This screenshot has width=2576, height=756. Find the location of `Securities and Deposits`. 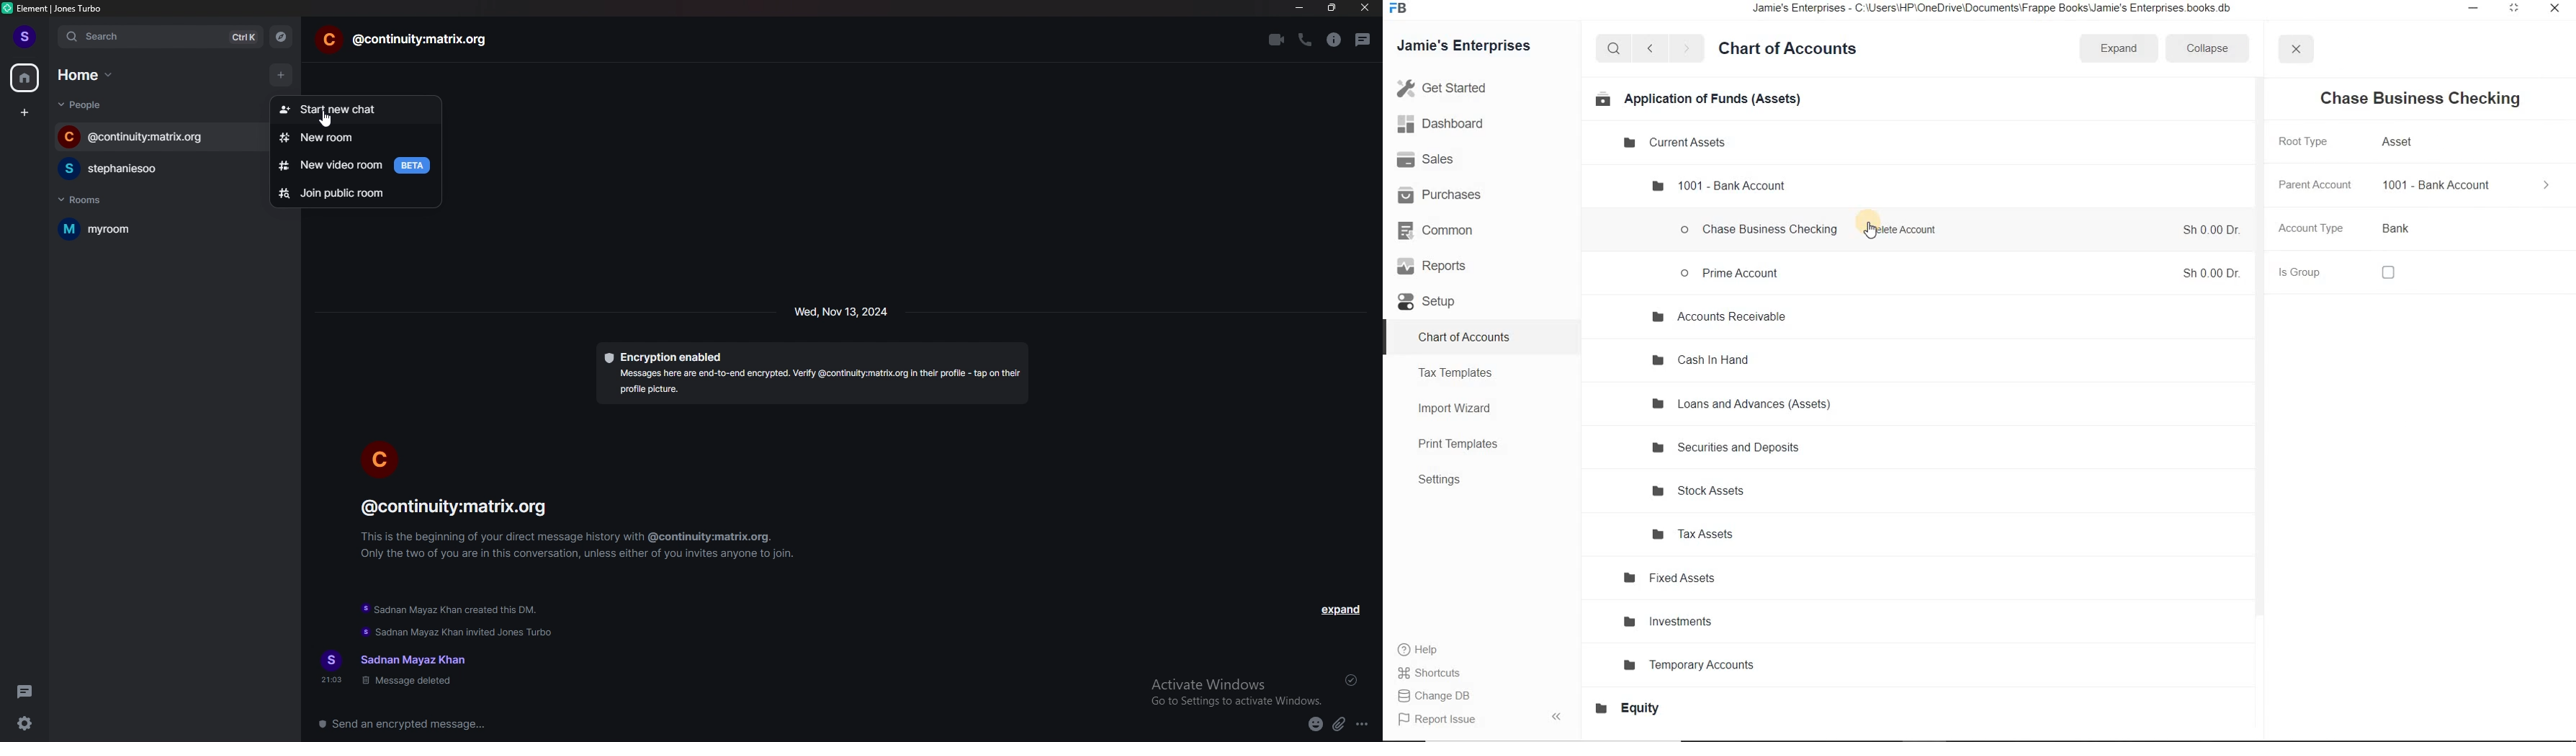

Securities and Deposits is located at coordinates (1729, 449).